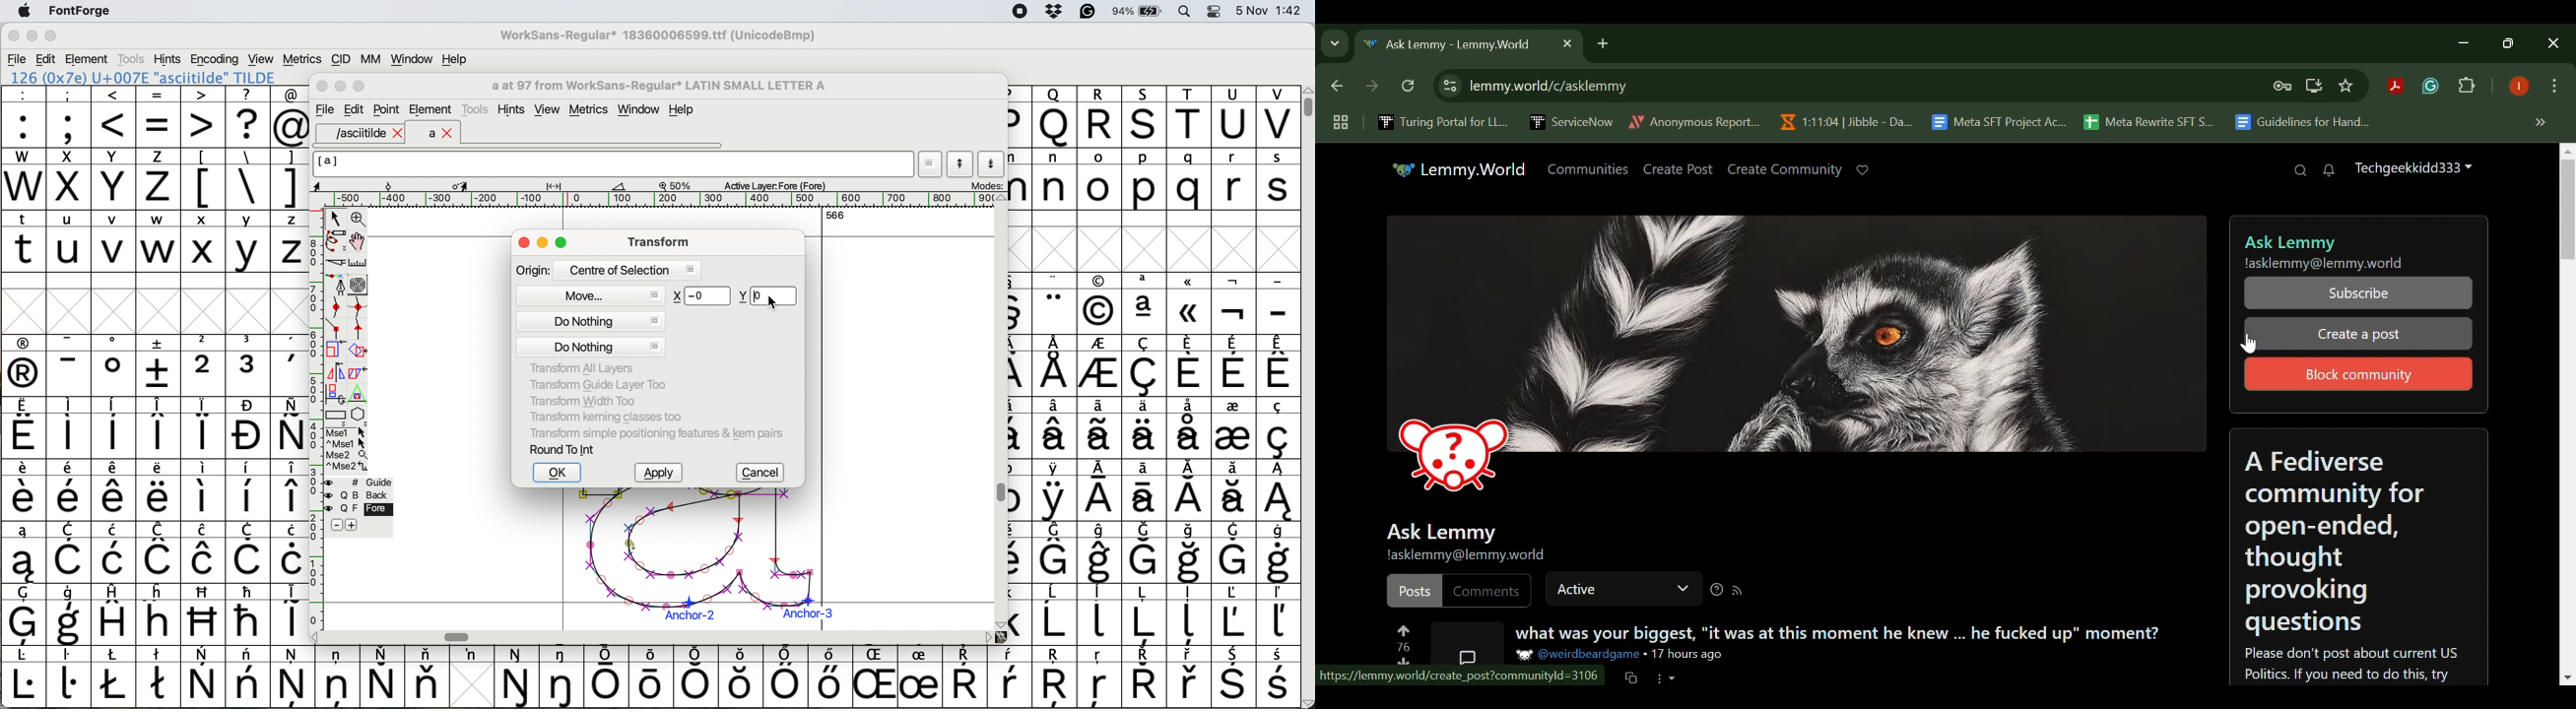 Image resolution: width=2576 pixels, height=728 pixels. What do you see at coordinates (1146, 117) in the screenshot?
I see `` at bounding box center [1146, 117].